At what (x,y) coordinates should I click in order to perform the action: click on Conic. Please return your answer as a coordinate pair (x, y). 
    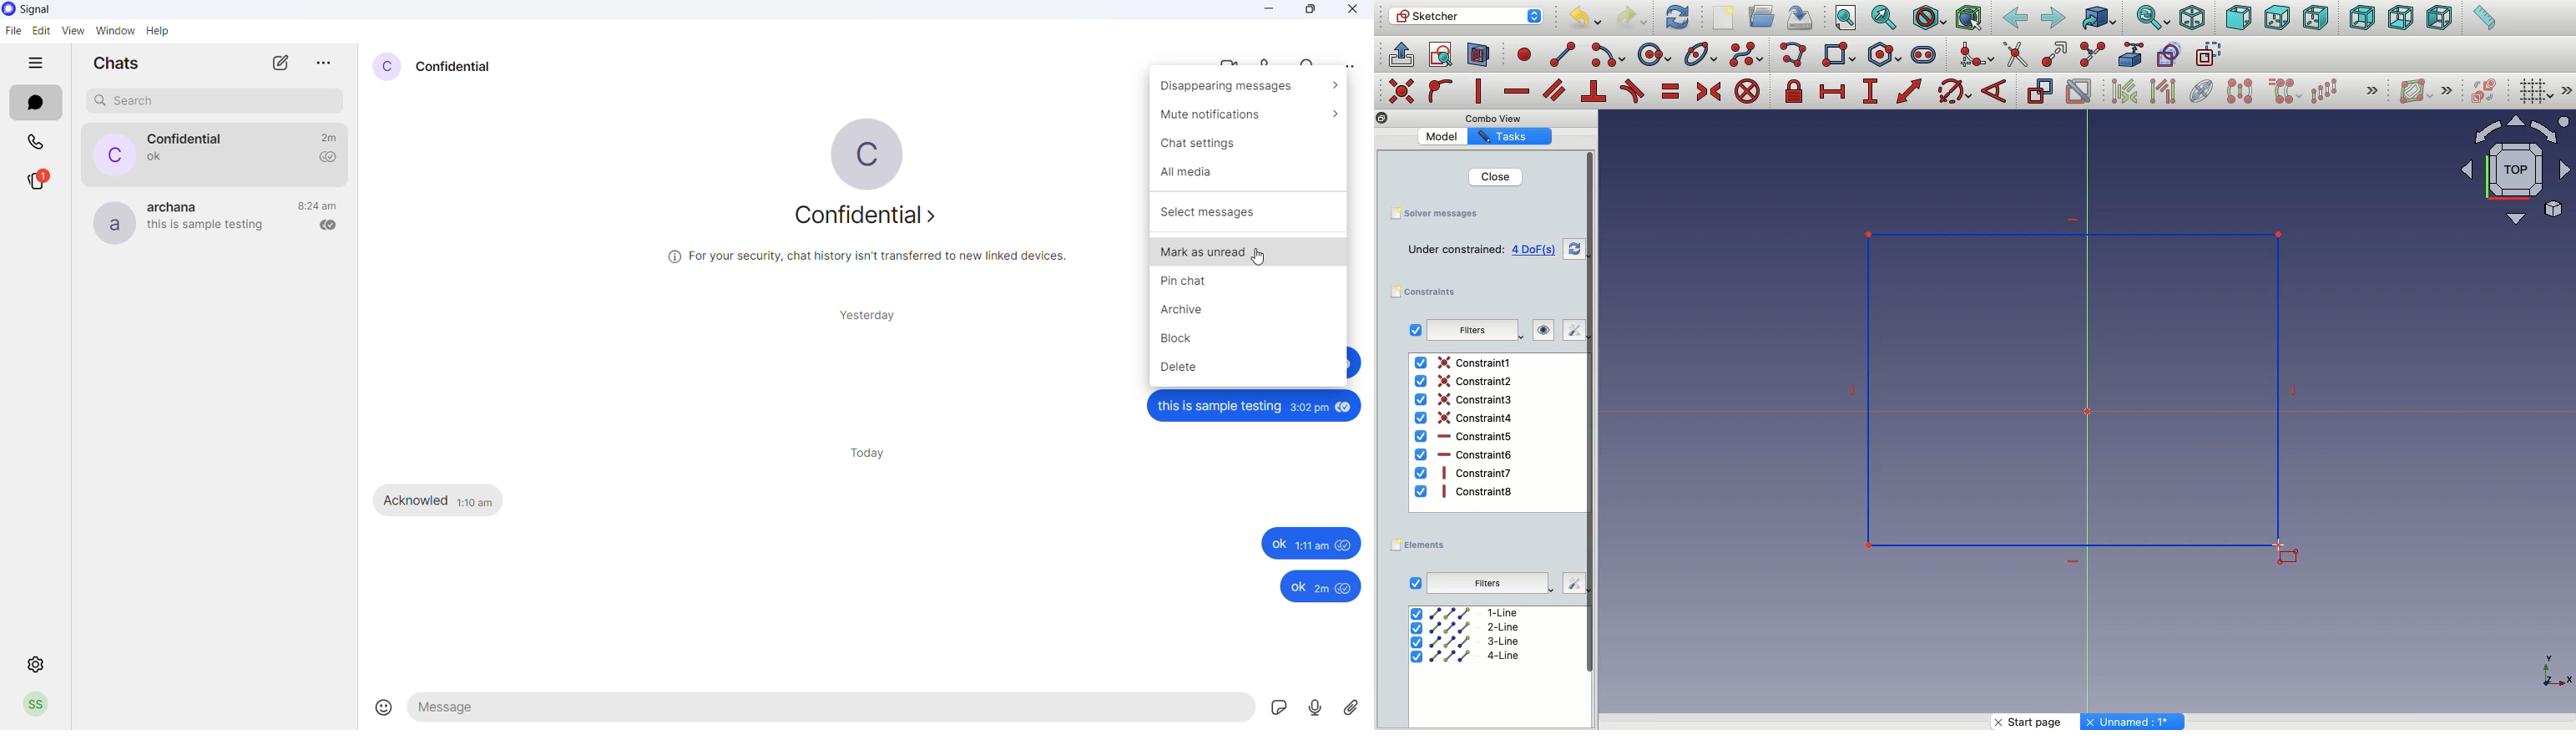
    Looking at the image, I should click on (1702, 55).